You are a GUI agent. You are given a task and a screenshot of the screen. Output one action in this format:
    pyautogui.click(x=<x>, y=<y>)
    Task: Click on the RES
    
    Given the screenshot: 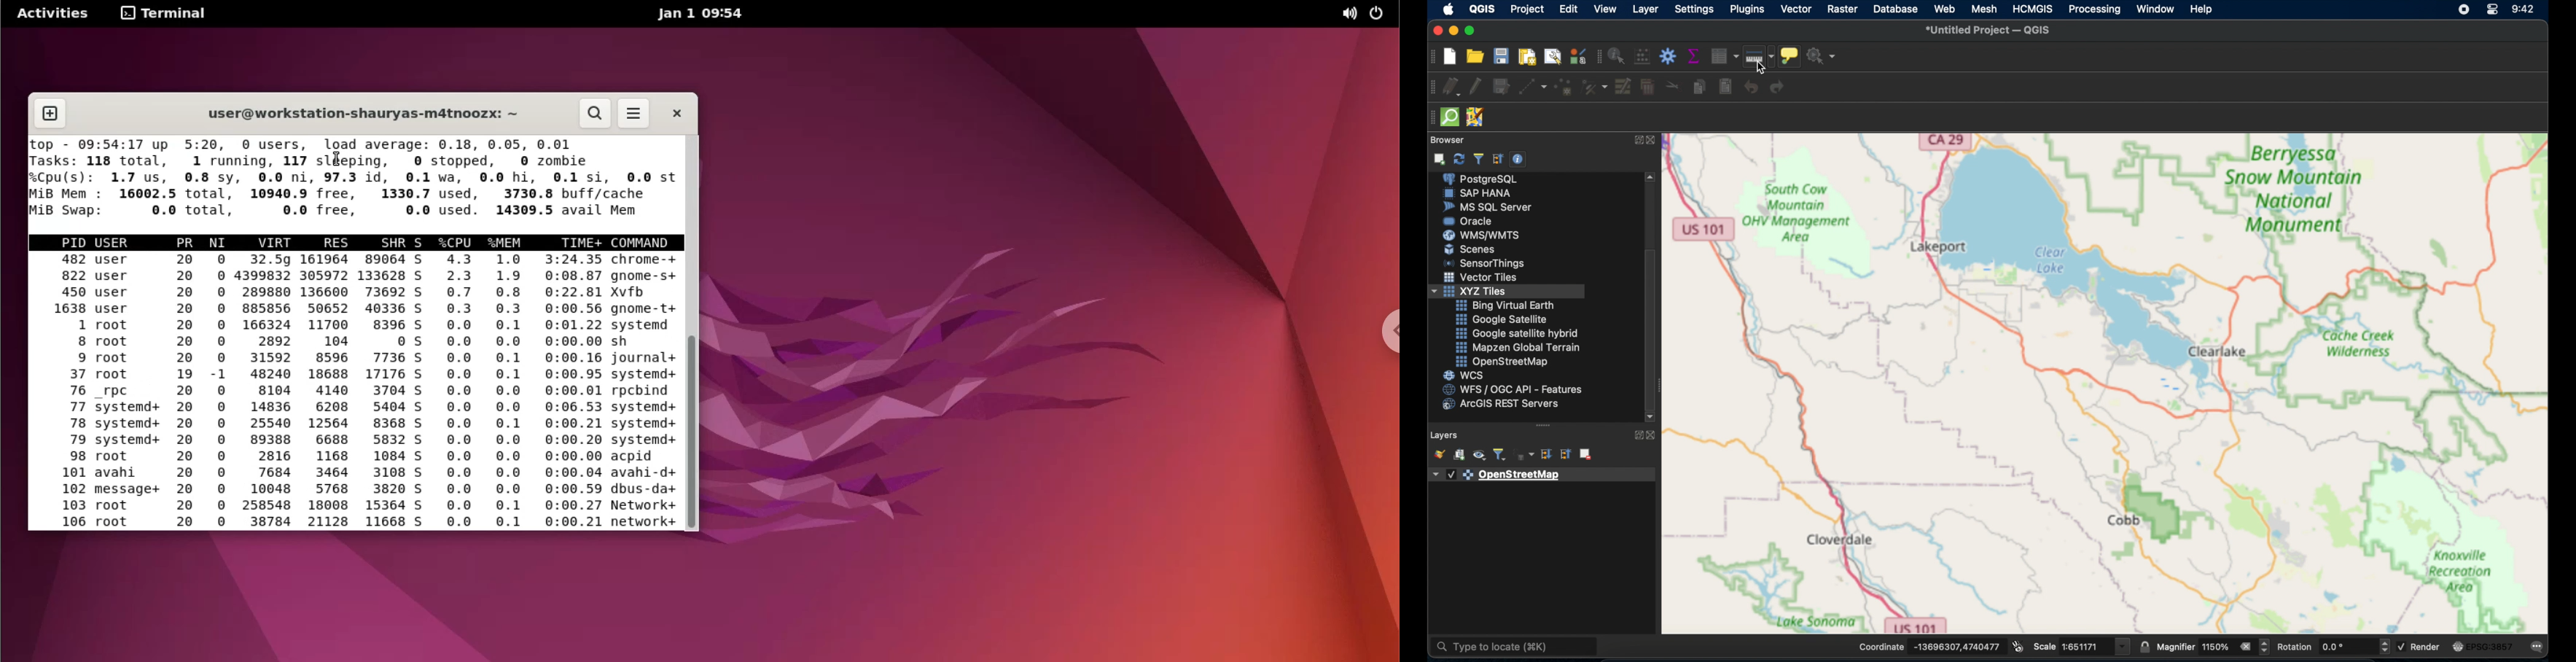 What is the action you would take?
    pyautogui.click(x=332, y=241)
    